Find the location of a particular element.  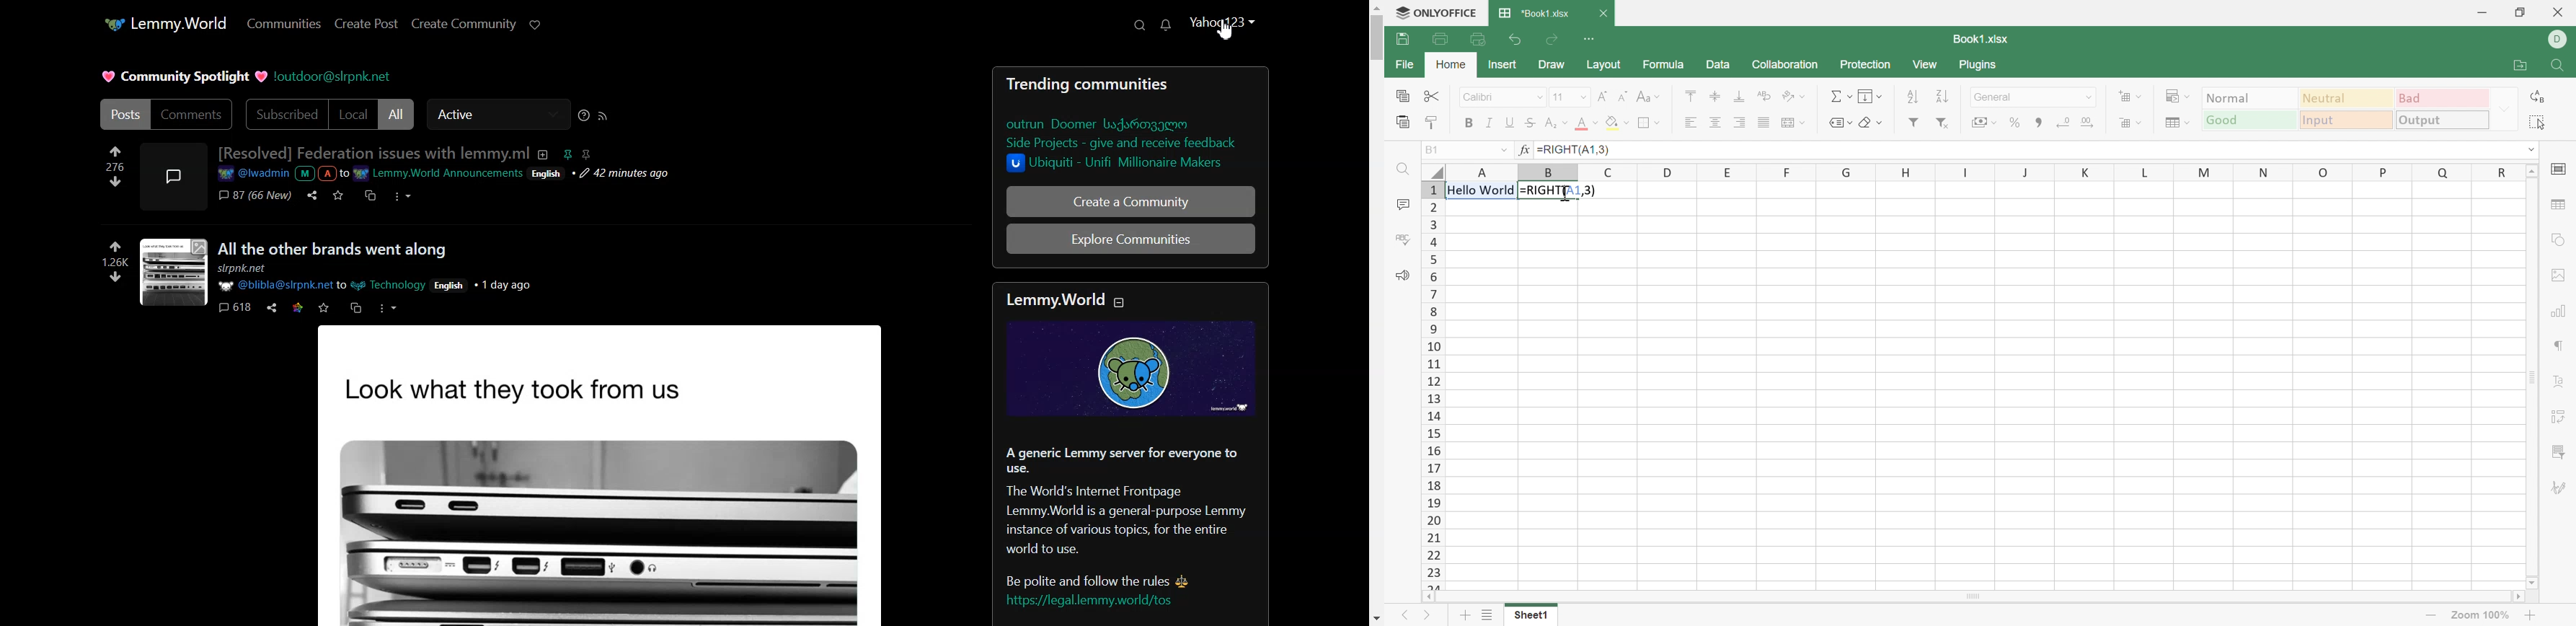

List of sheets is located at coordinates (1488, 615).